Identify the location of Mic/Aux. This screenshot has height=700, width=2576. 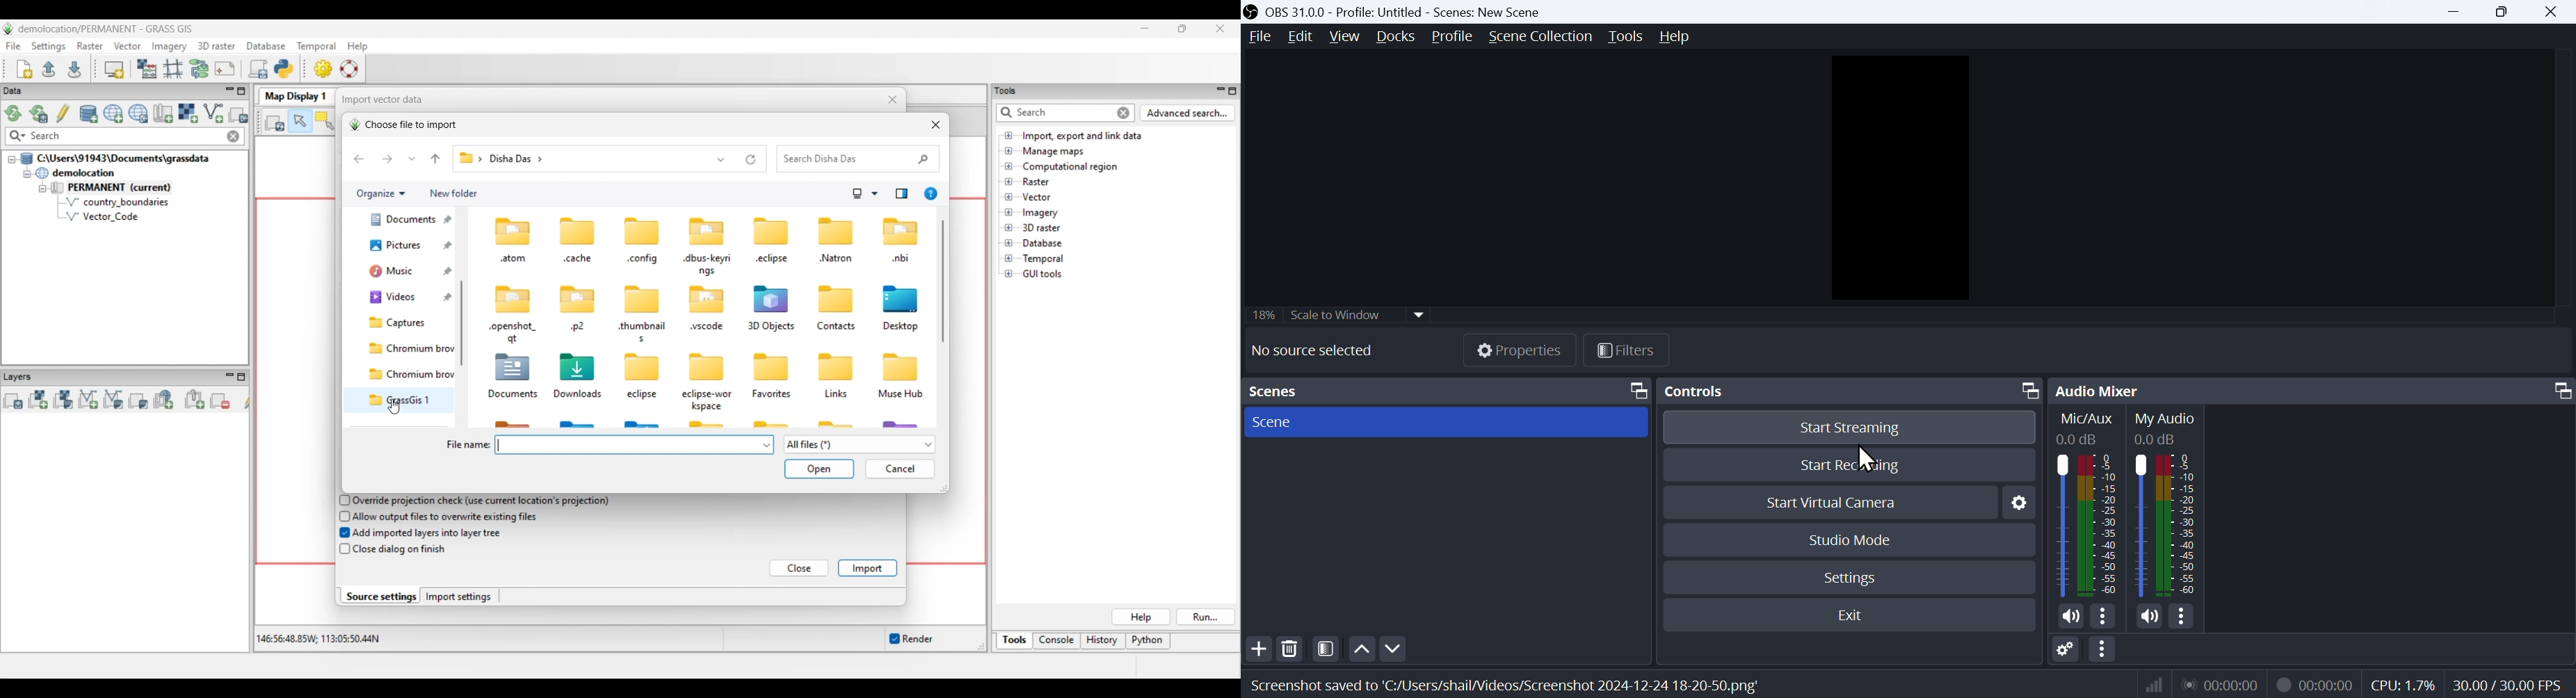
(2091, 503).